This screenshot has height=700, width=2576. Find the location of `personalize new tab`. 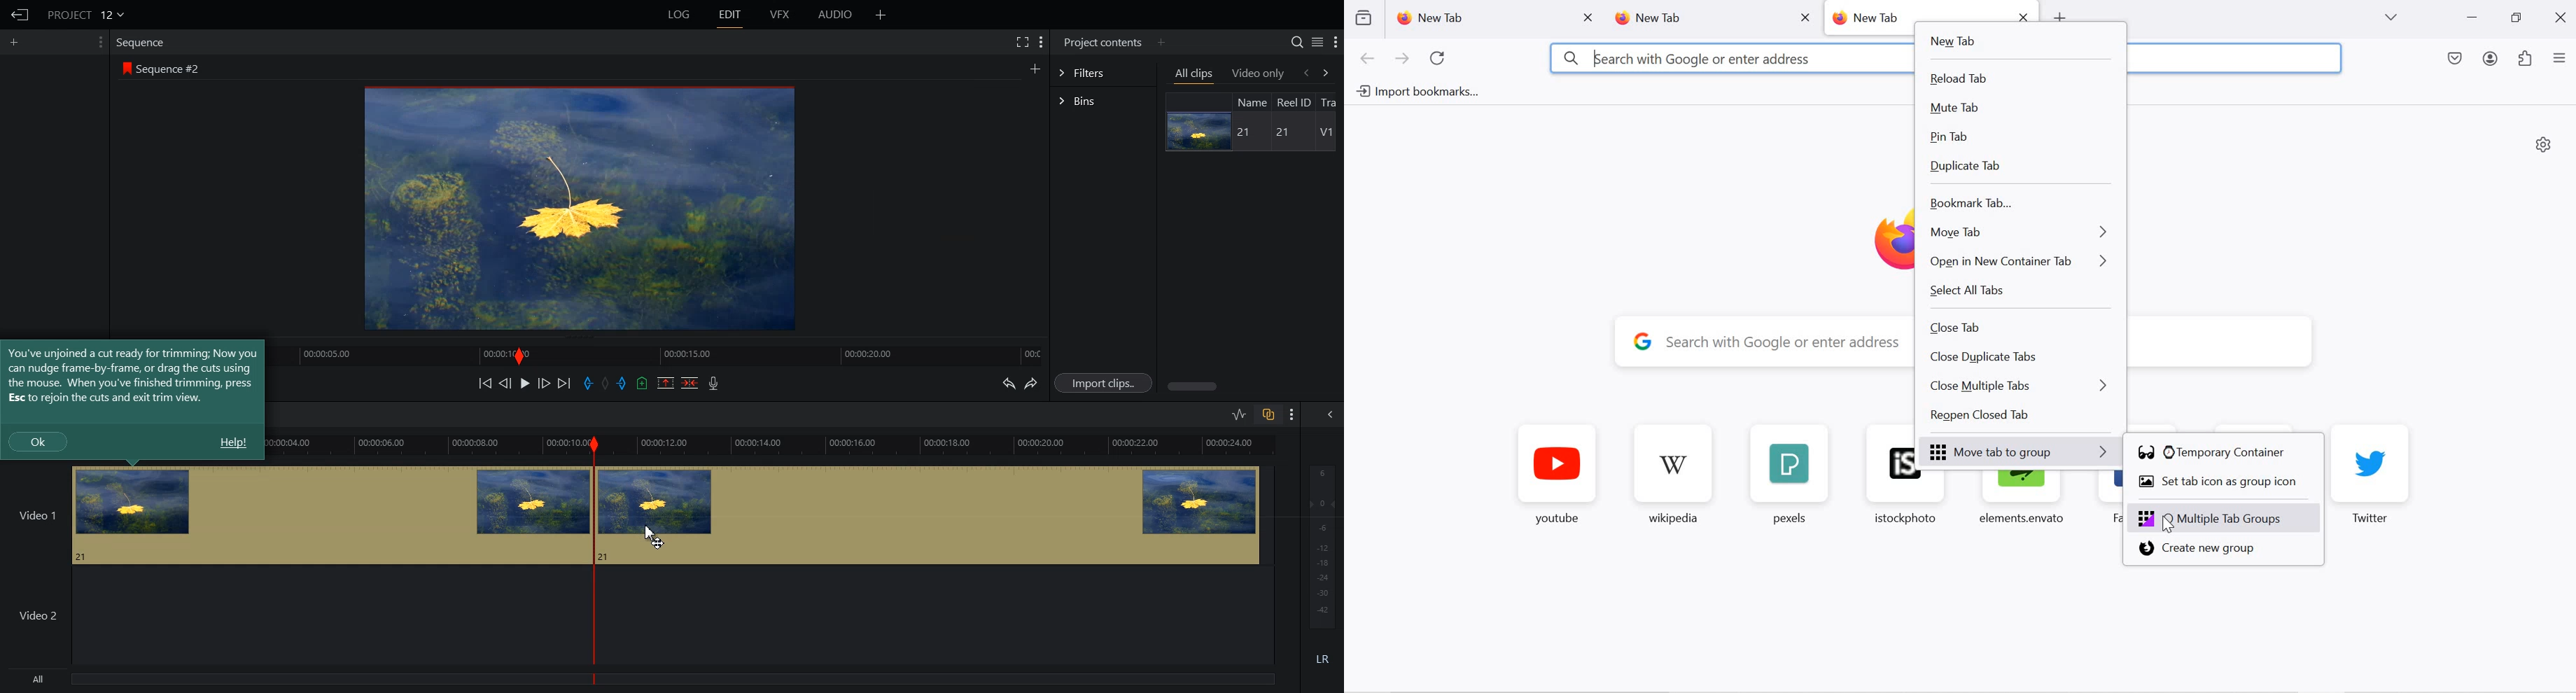

personalize new tab is located at coordinates (2544, 144).